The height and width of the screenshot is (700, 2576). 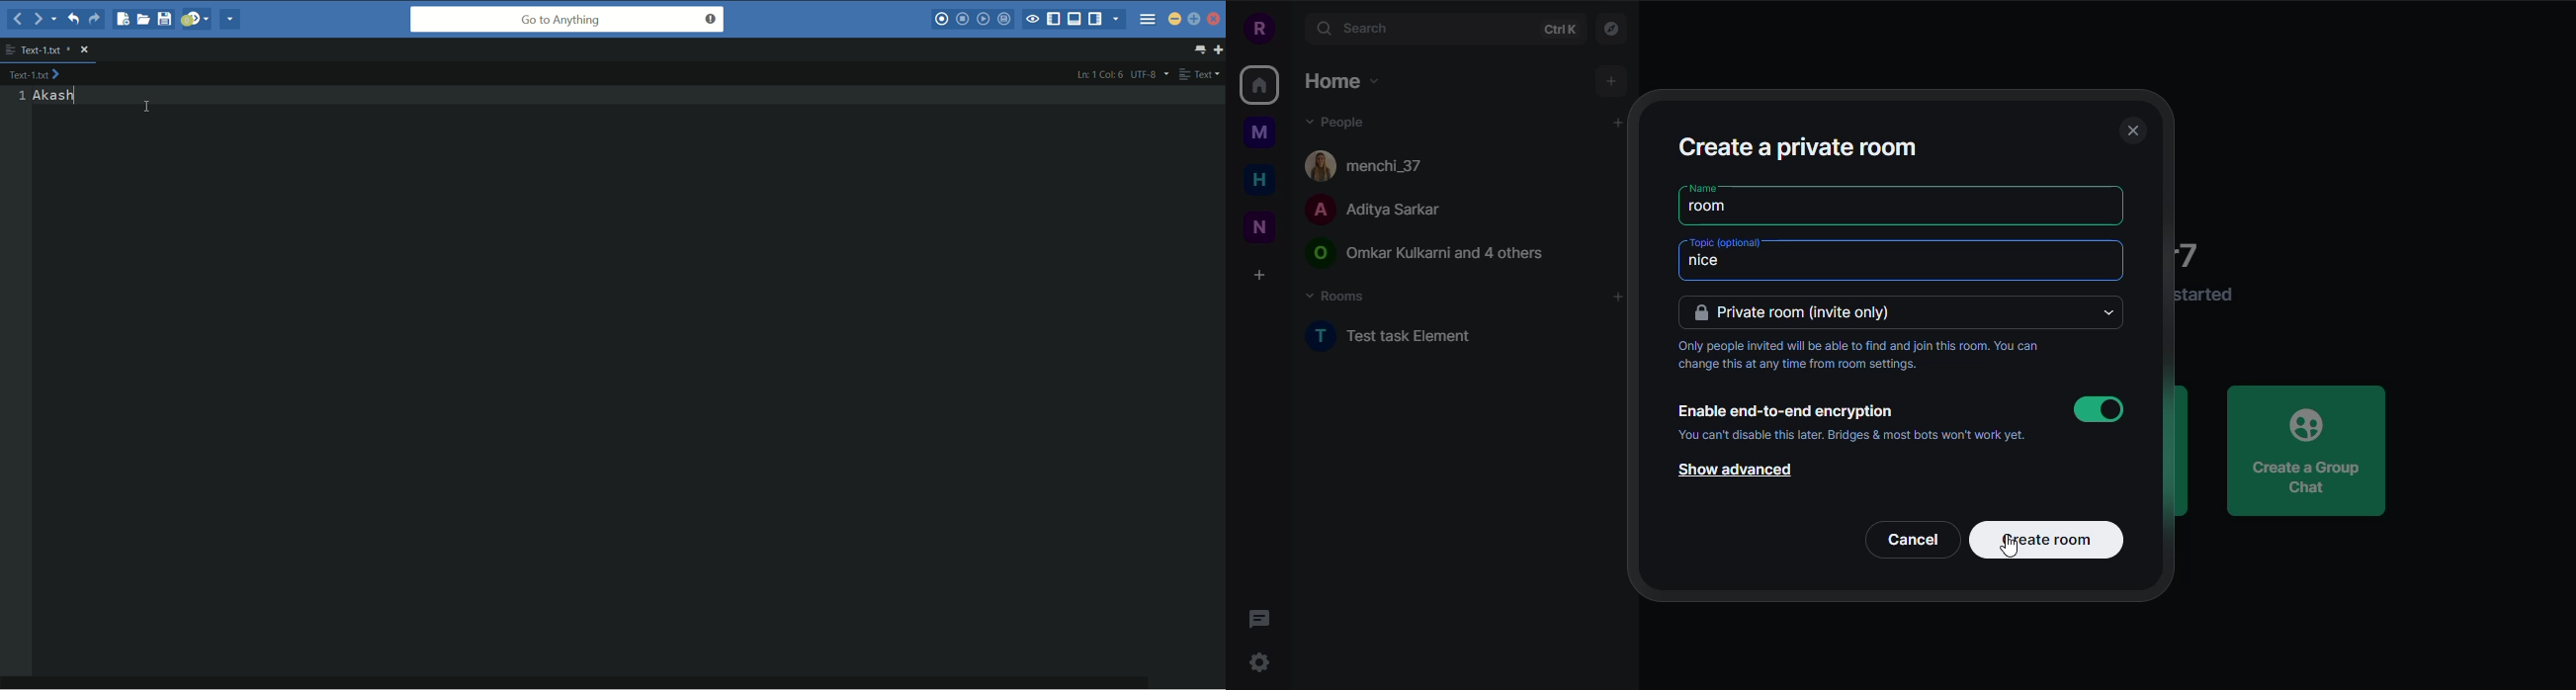 I want to click on close, so click(x=2131, y=131).